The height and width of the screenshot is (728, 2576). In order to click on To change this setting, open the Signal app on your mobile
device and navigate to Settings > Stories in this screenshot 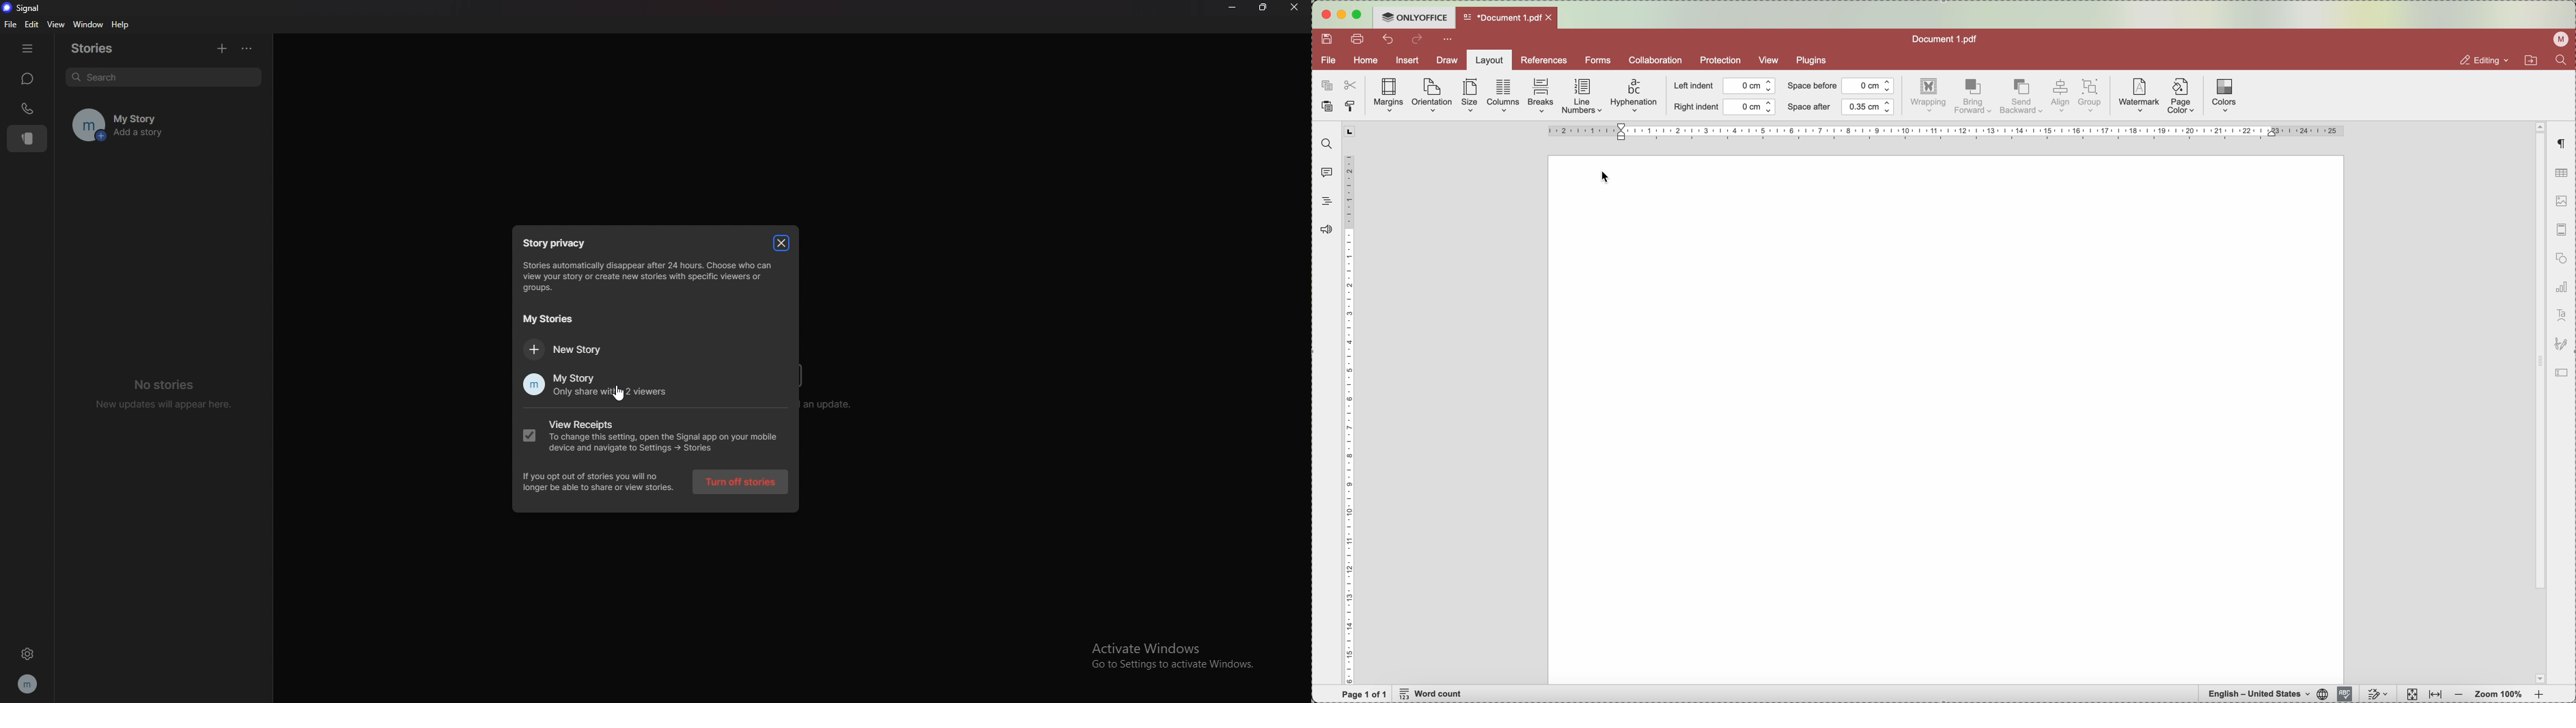, I will do `click(667, 444)`.